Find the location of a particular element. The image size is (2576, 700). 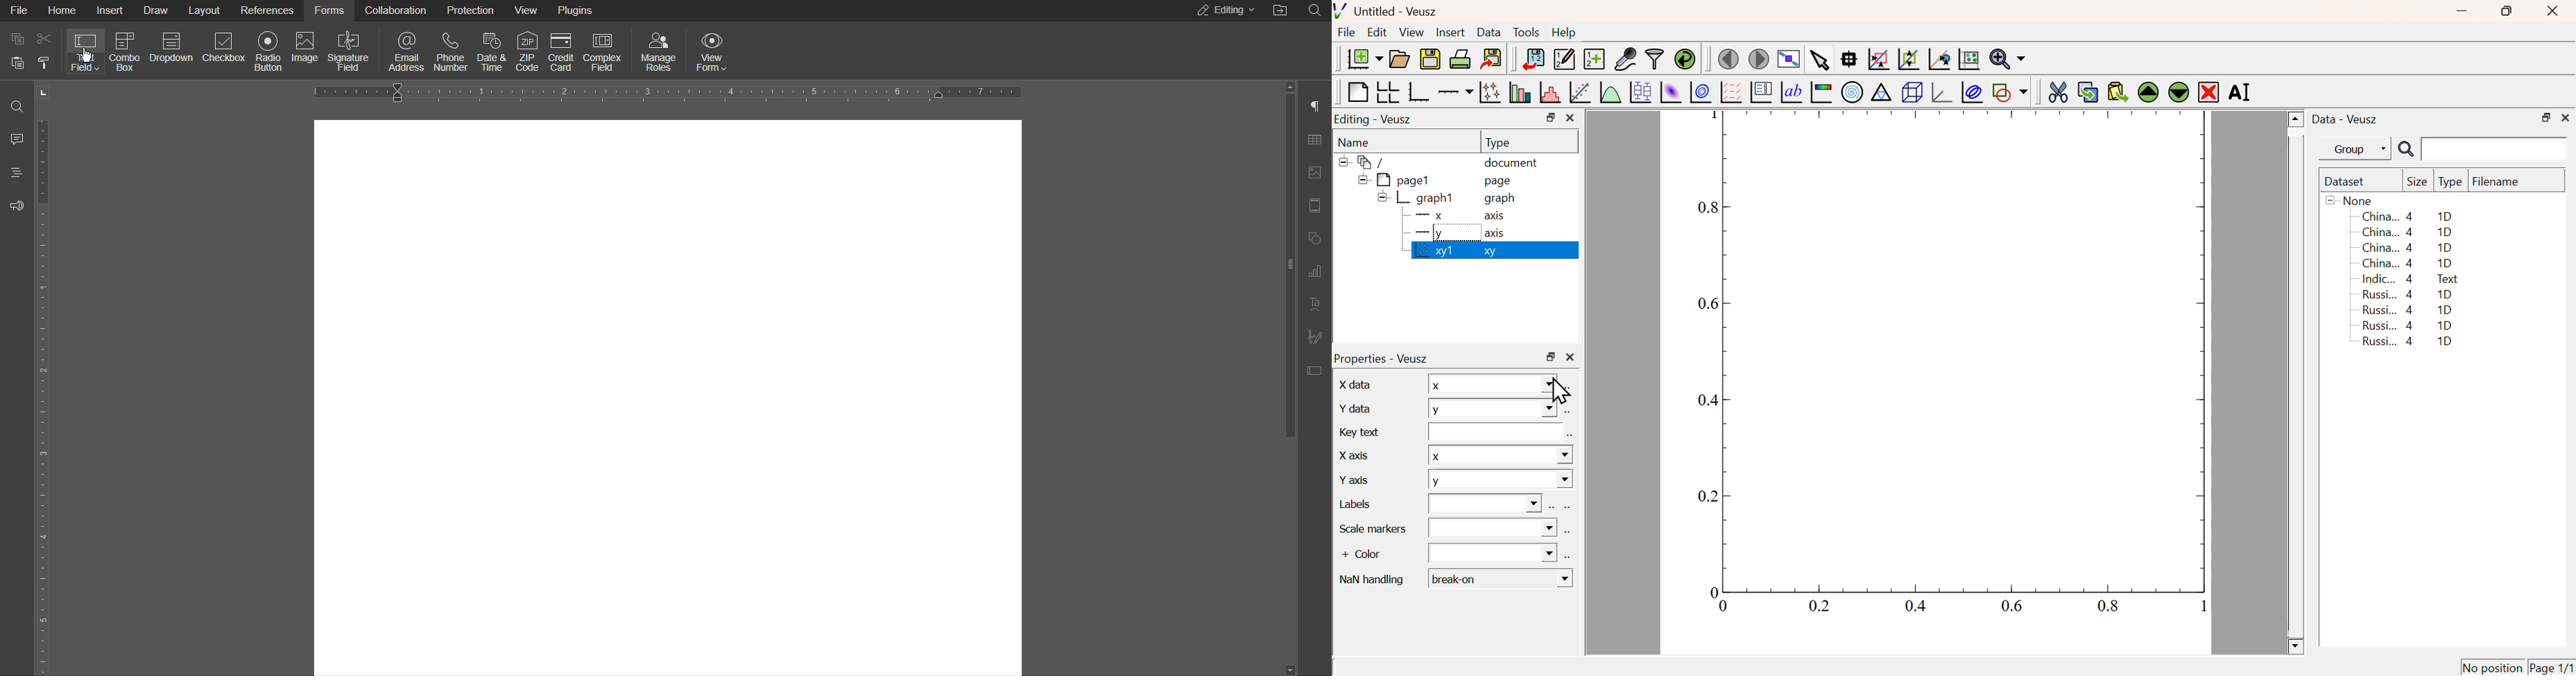

Field Settings is located at coordinates (1318, 371).